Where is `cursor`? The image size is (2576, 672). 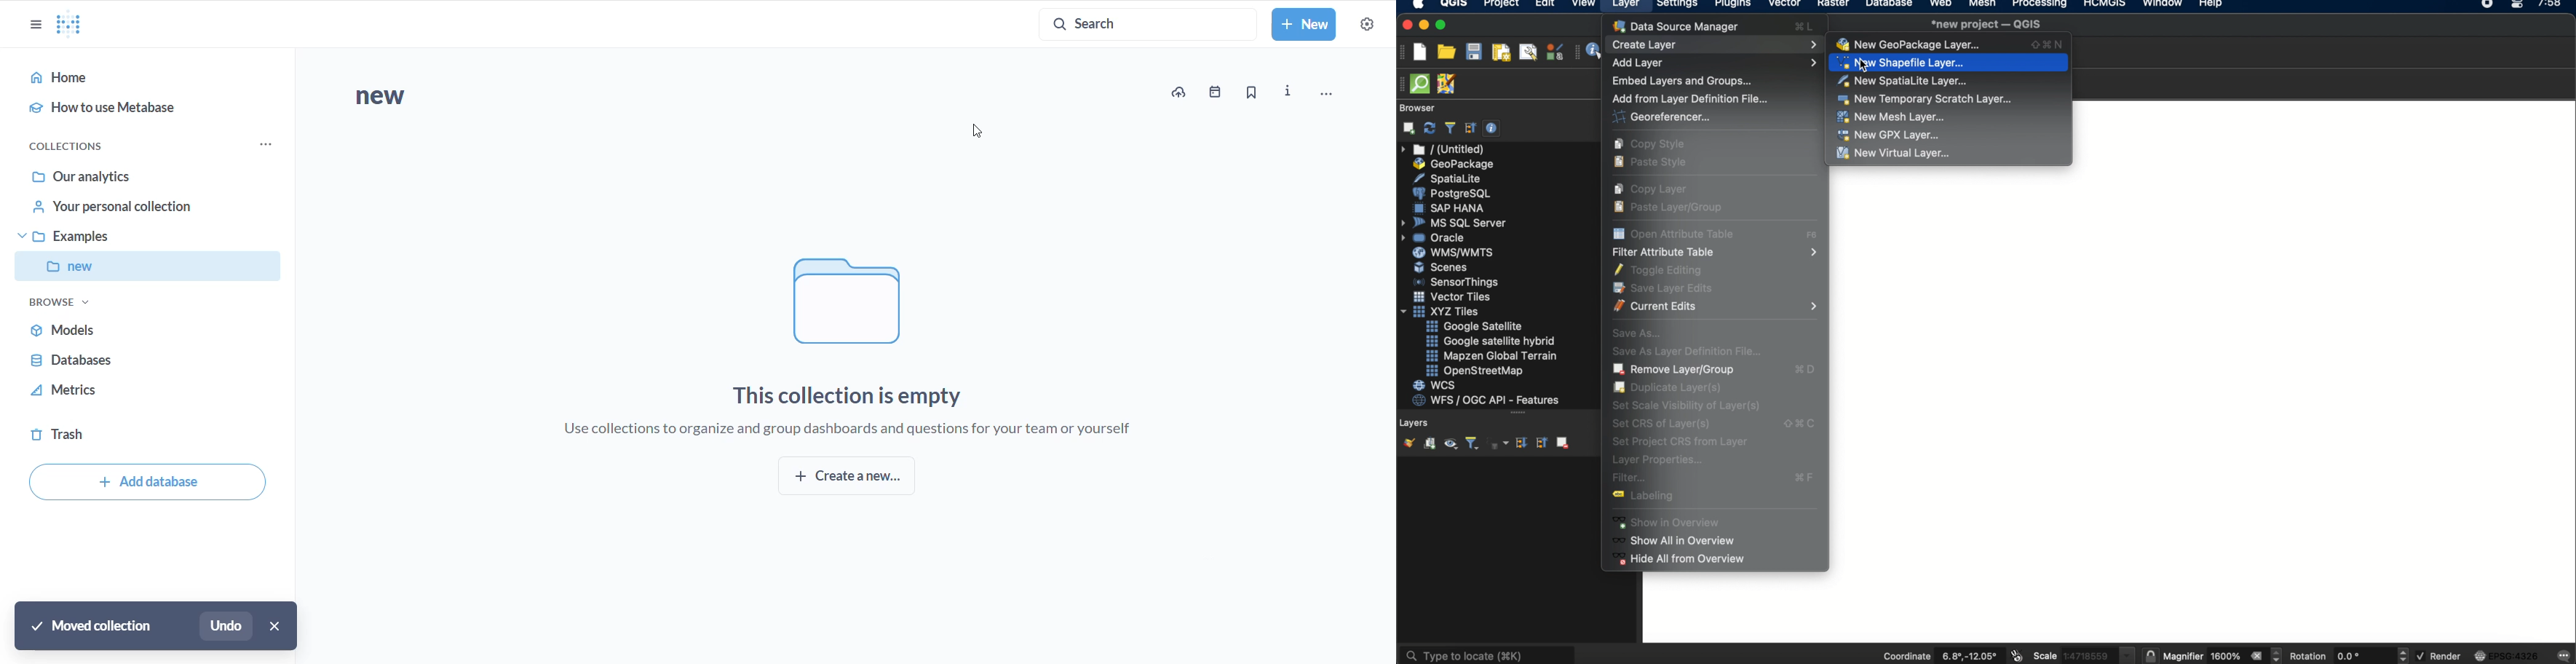 cursor is located at coordinates (1863, 66).